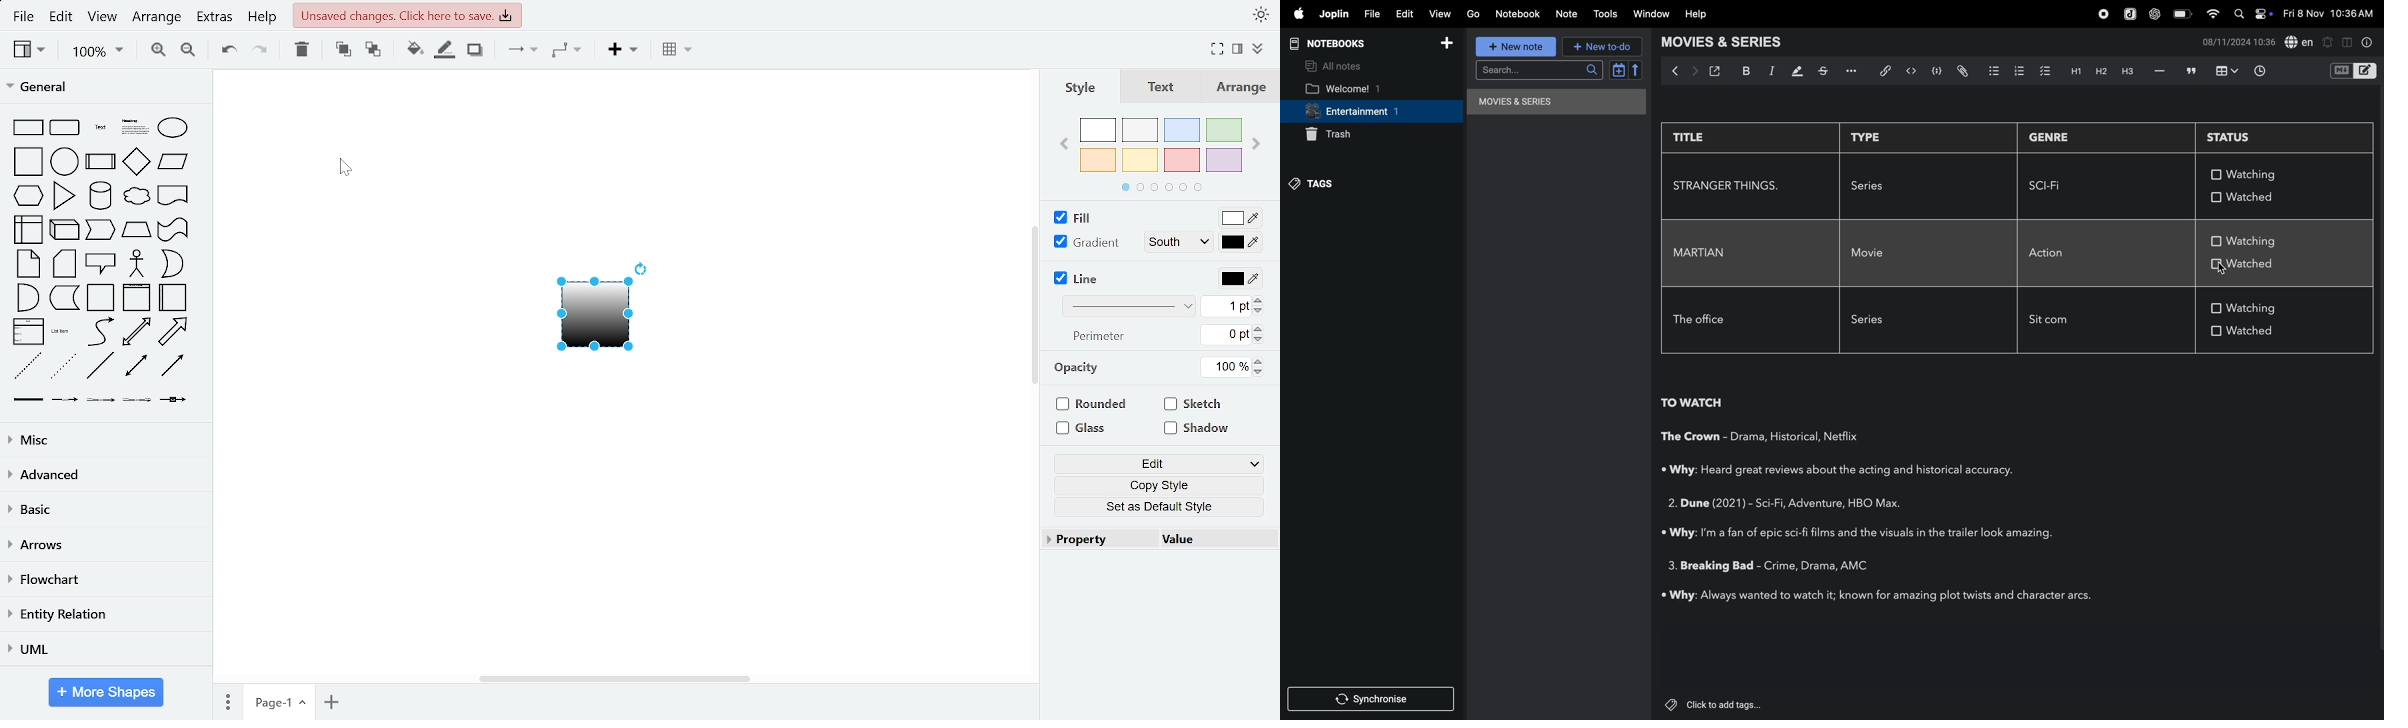 The width and height of the screenshot is (2408, 728). What do you see at coordinates (346, 168) in the screenshot?
I see `cursor` at bounding box center [346, 168].